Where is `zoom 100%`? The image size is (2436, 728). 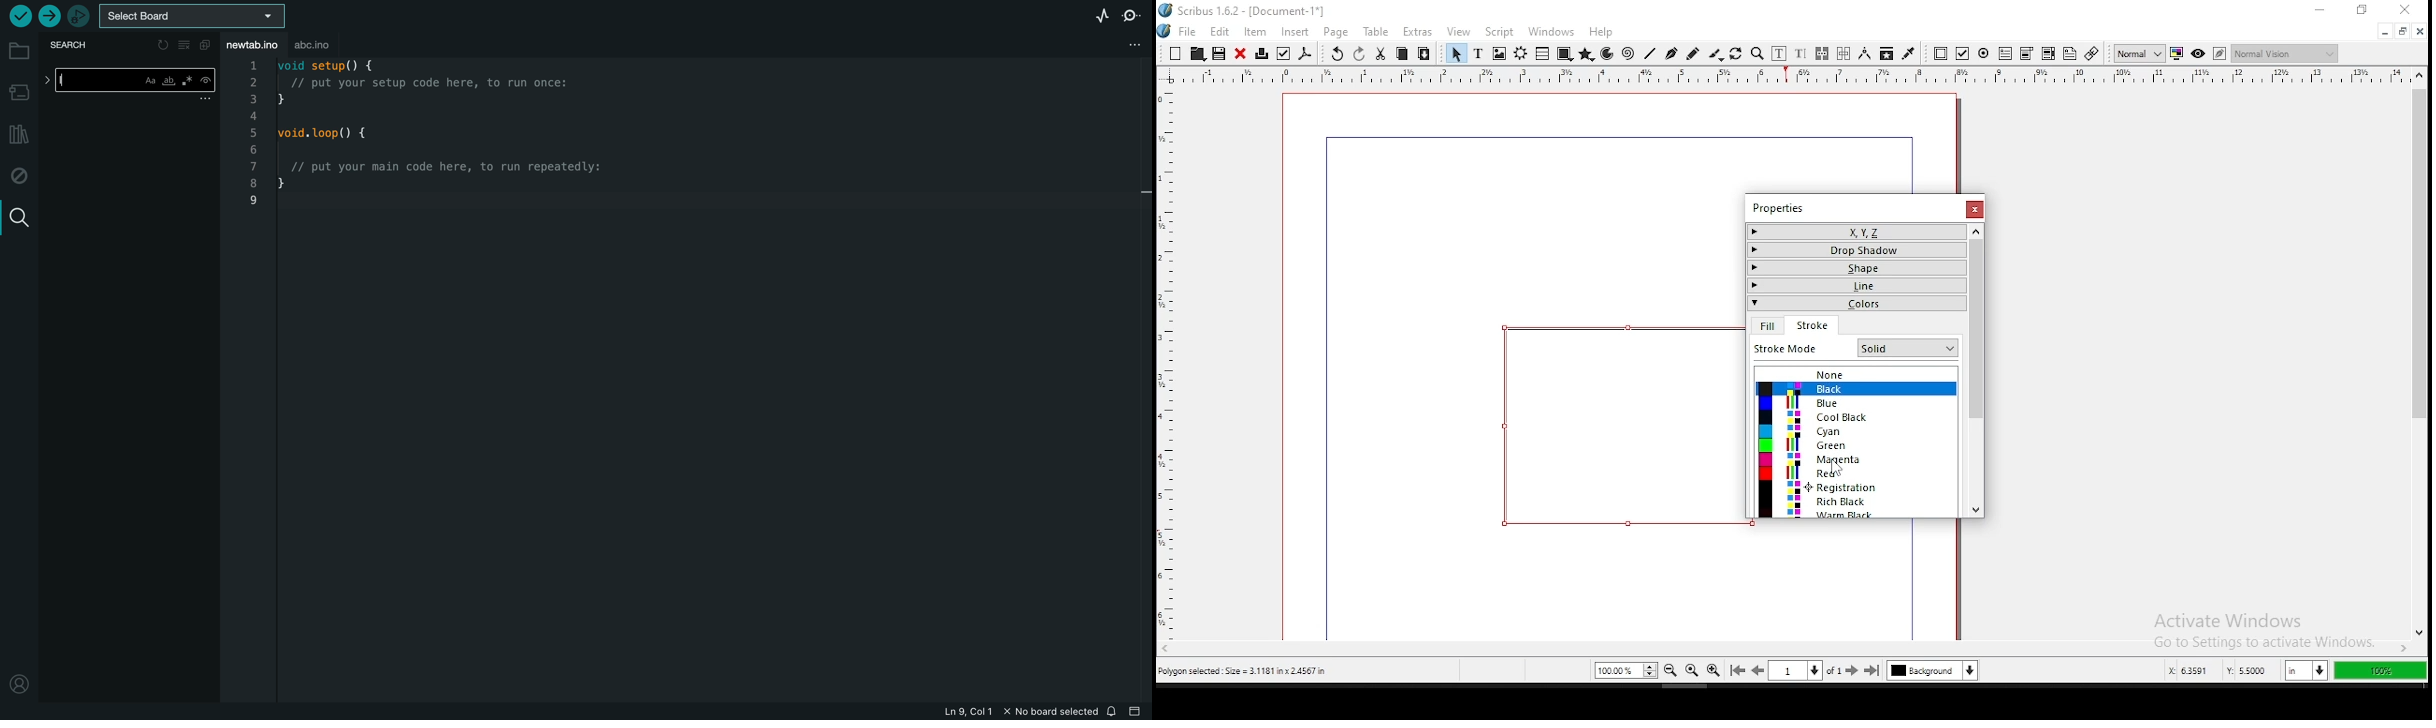
zoom 100% is located at coordinates (1626, 670).